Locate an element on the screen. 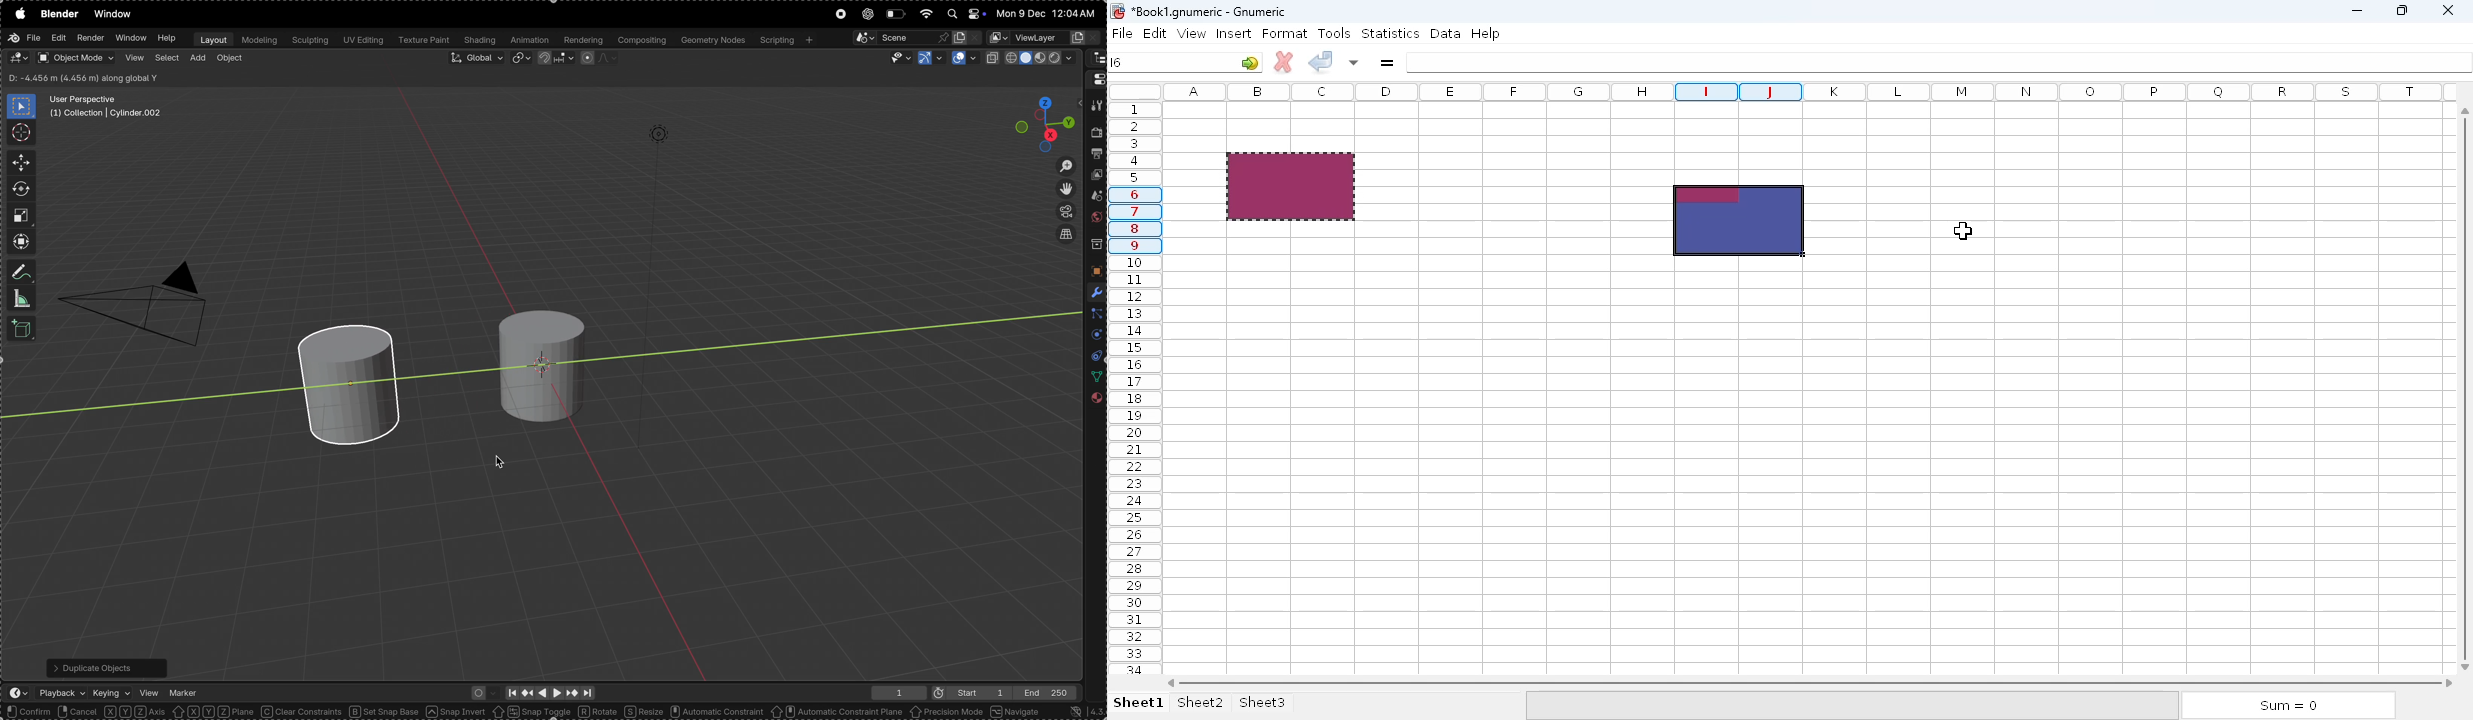  horizontal scroll bar is located at coordinates (1810, 682).